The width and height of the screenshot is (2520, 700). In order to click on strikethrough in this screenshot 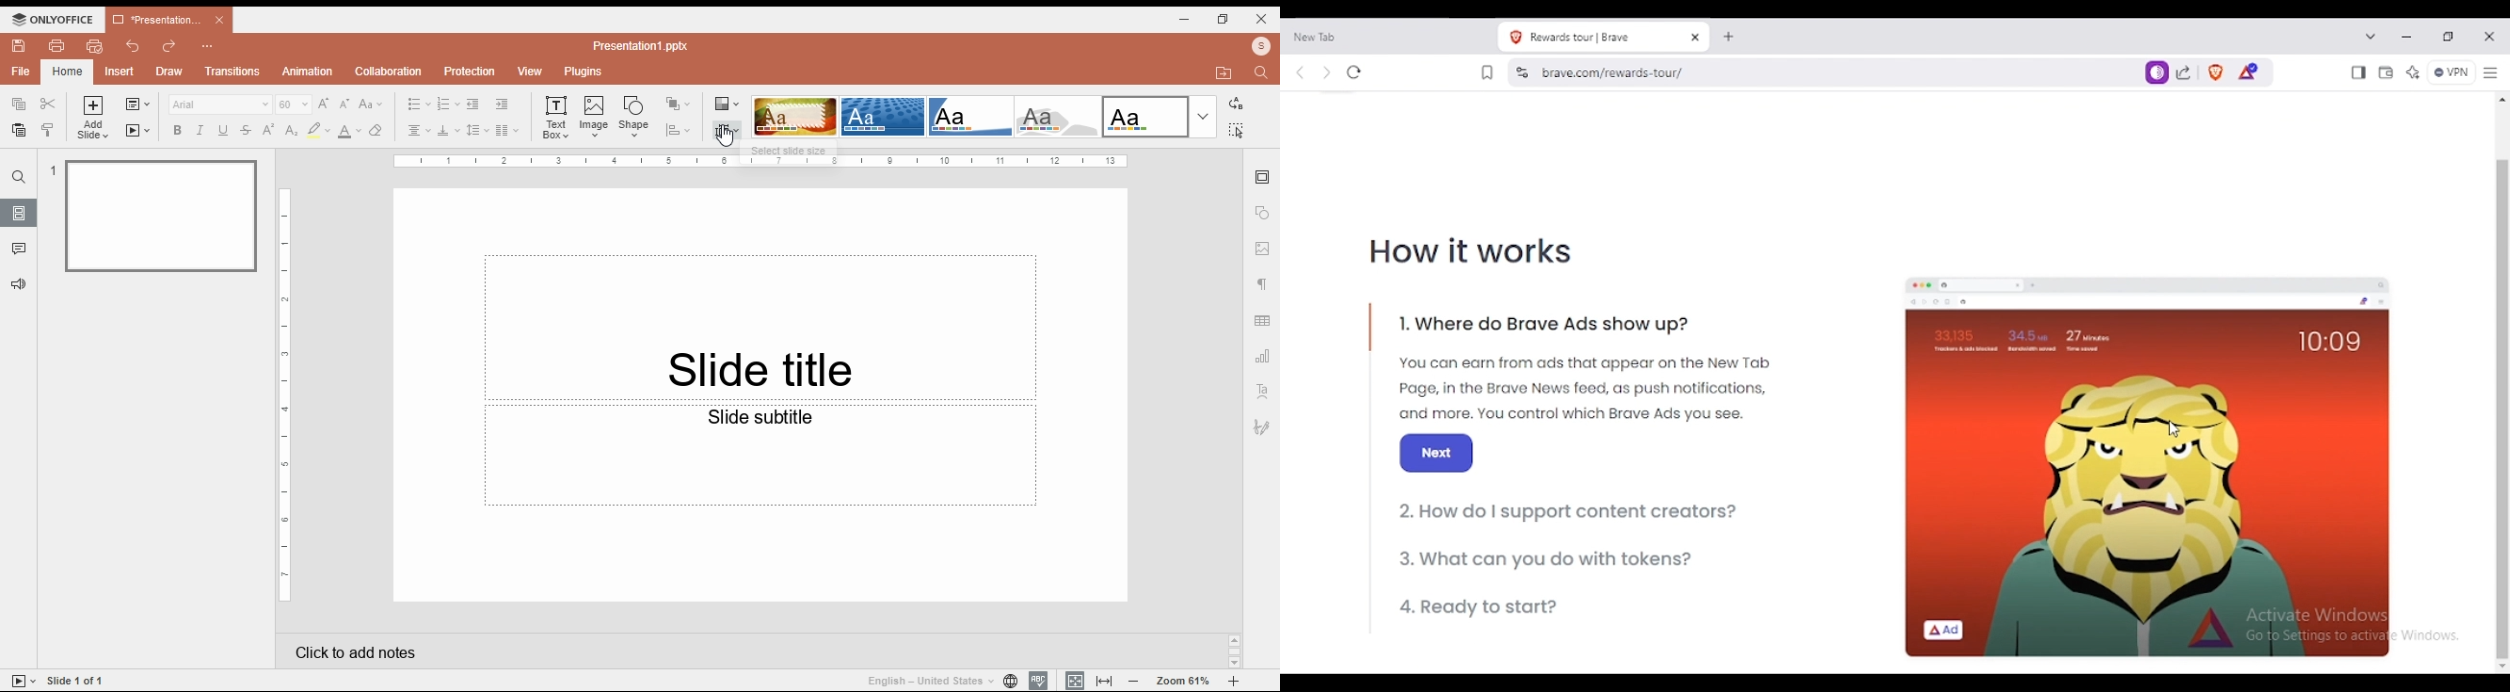, I will do `click(246, 130)`.